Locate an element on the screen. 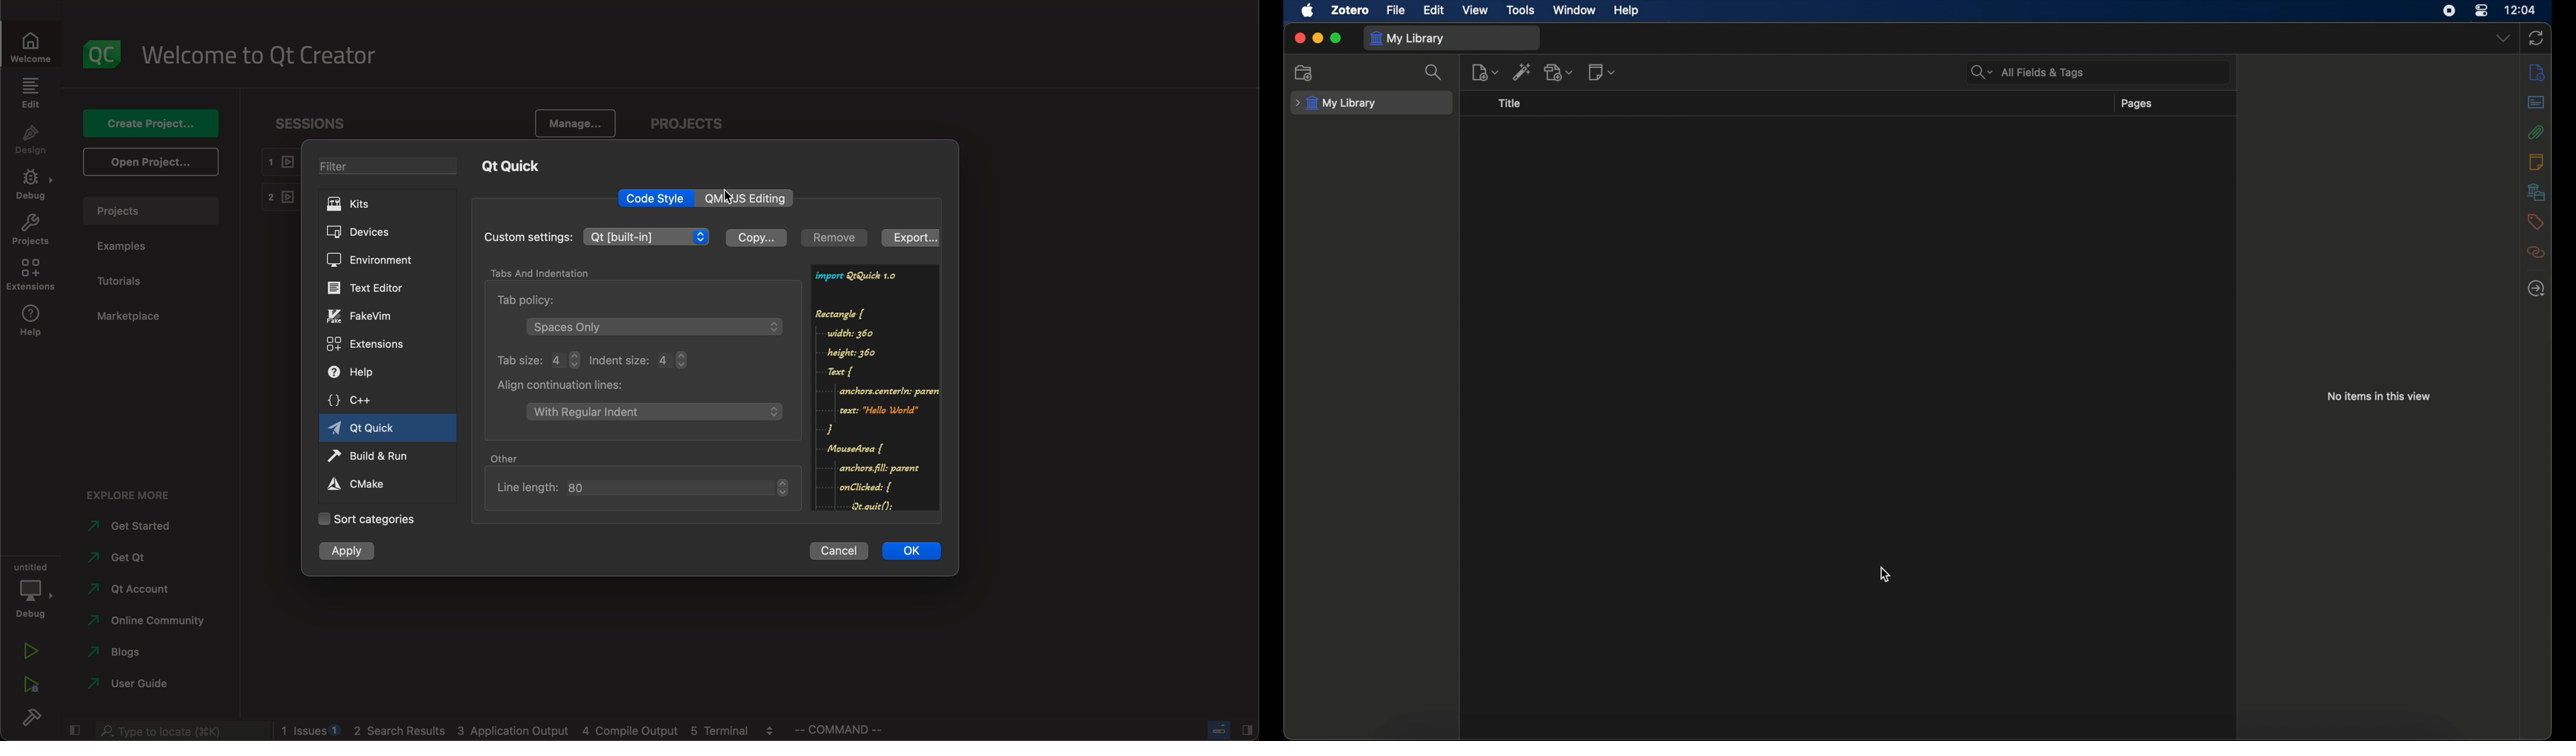 The image size is (2576, 756). libraries is located at coordinates (2536, 192).